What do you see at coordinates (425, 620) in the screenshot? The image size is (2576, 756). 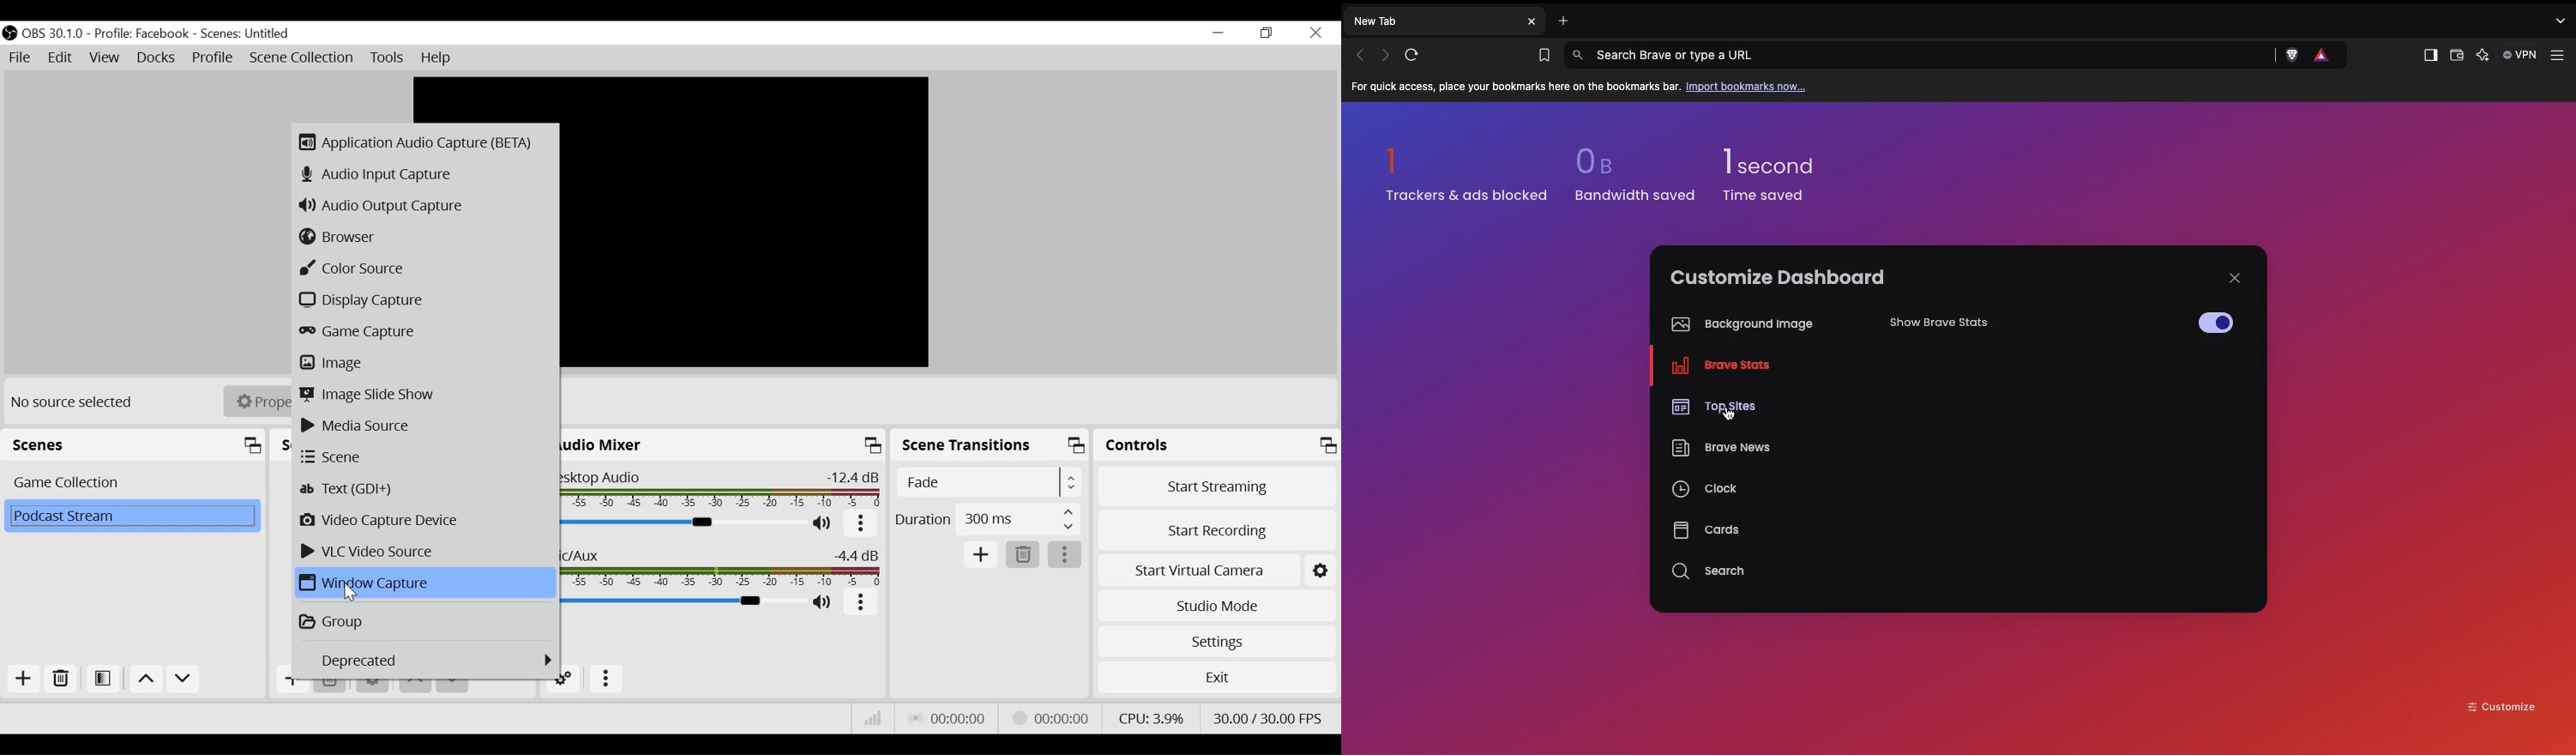 I see `Groups` at bounding box center [425, 620].